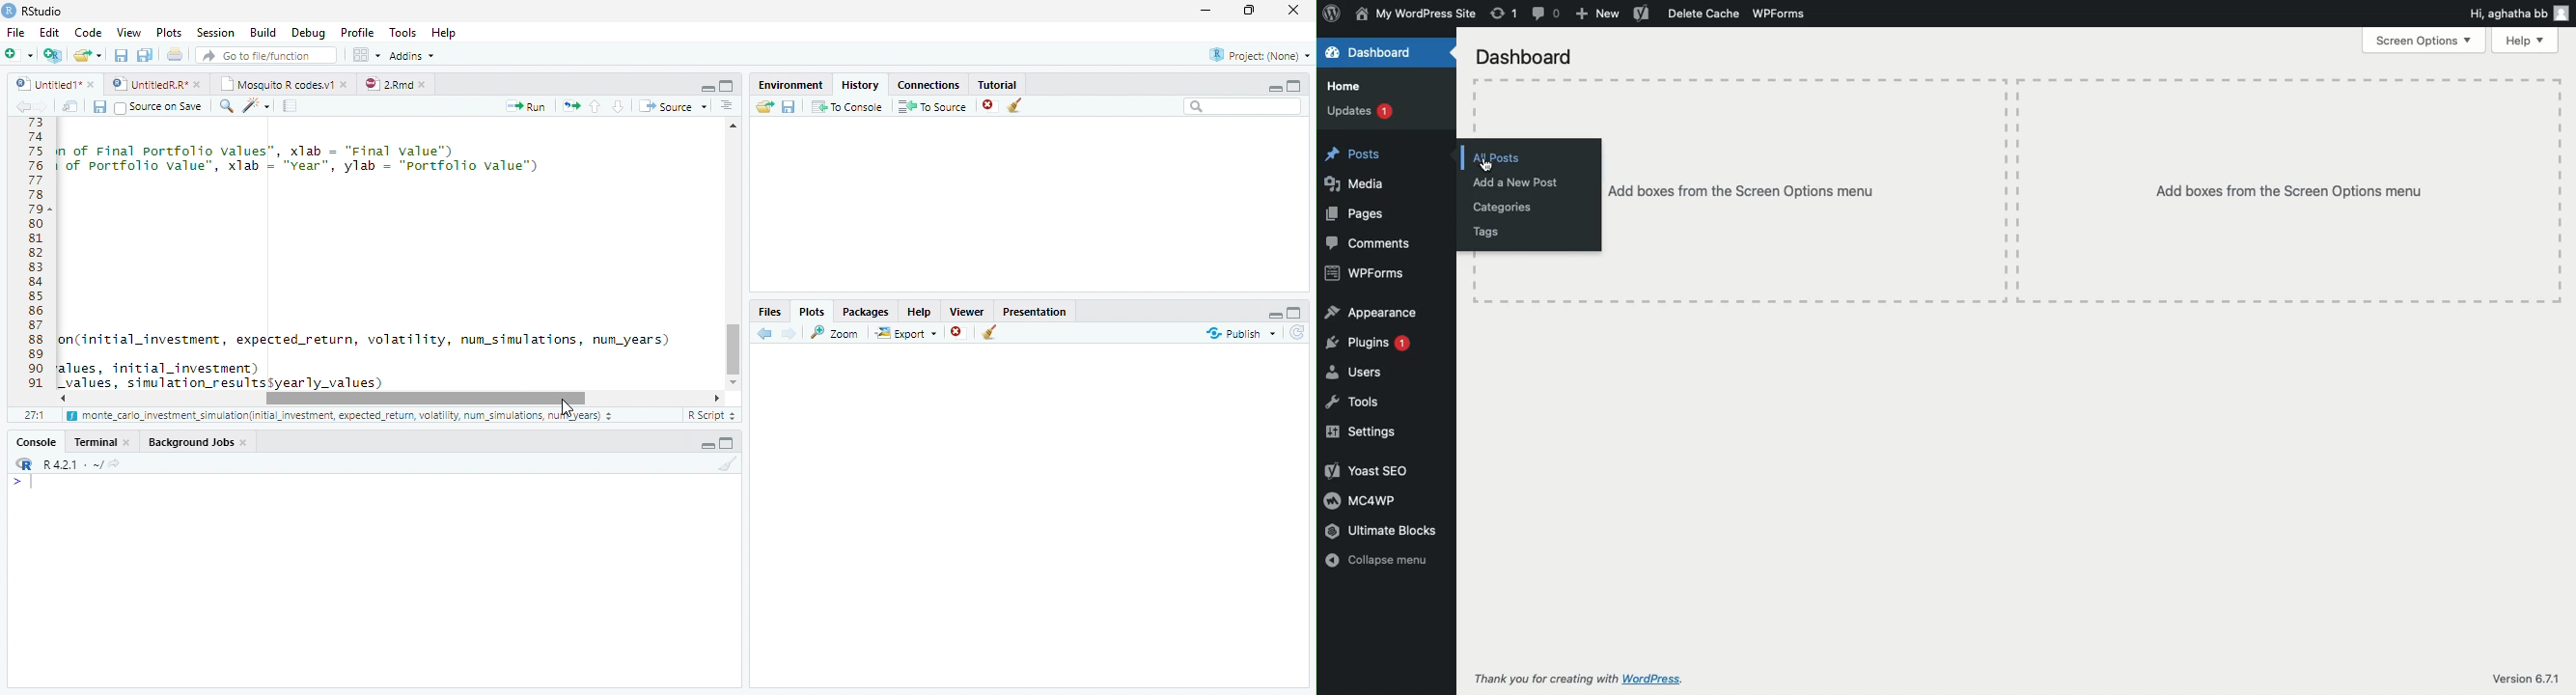 The width and height of the screenshot is (2576, 700). I want to click on R Script, so click(711, 415).